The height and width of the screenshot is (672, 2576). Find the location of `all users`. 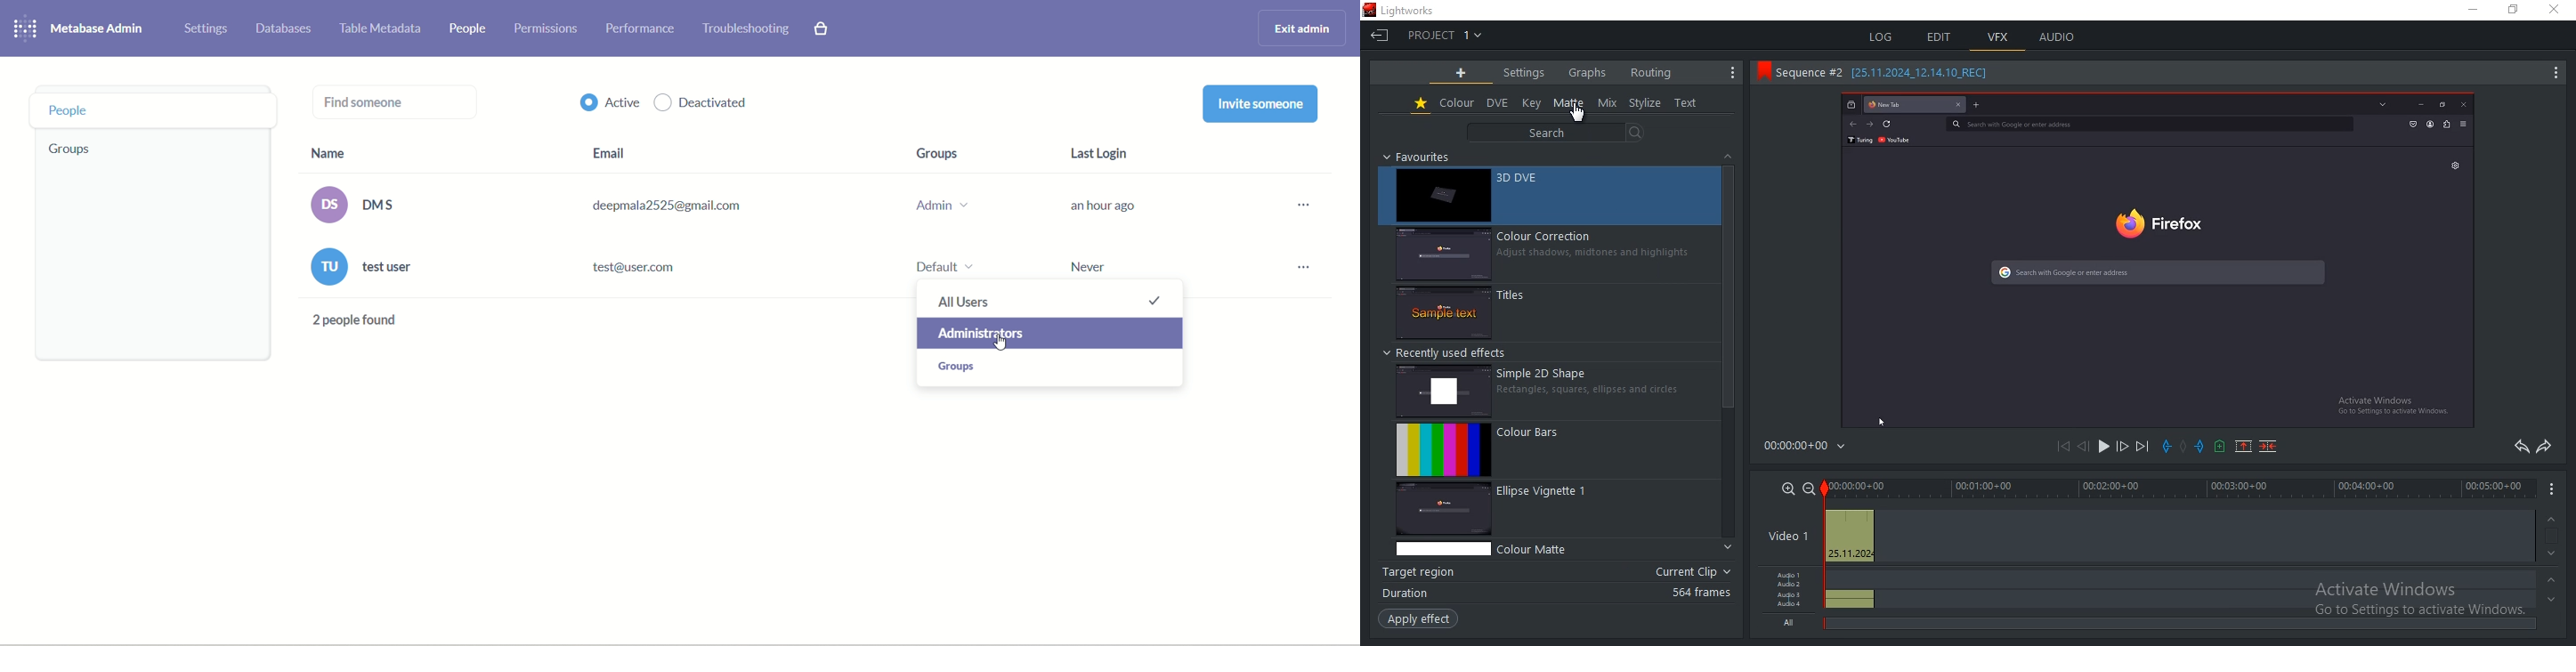

all users is located at coordinates (976, 298).